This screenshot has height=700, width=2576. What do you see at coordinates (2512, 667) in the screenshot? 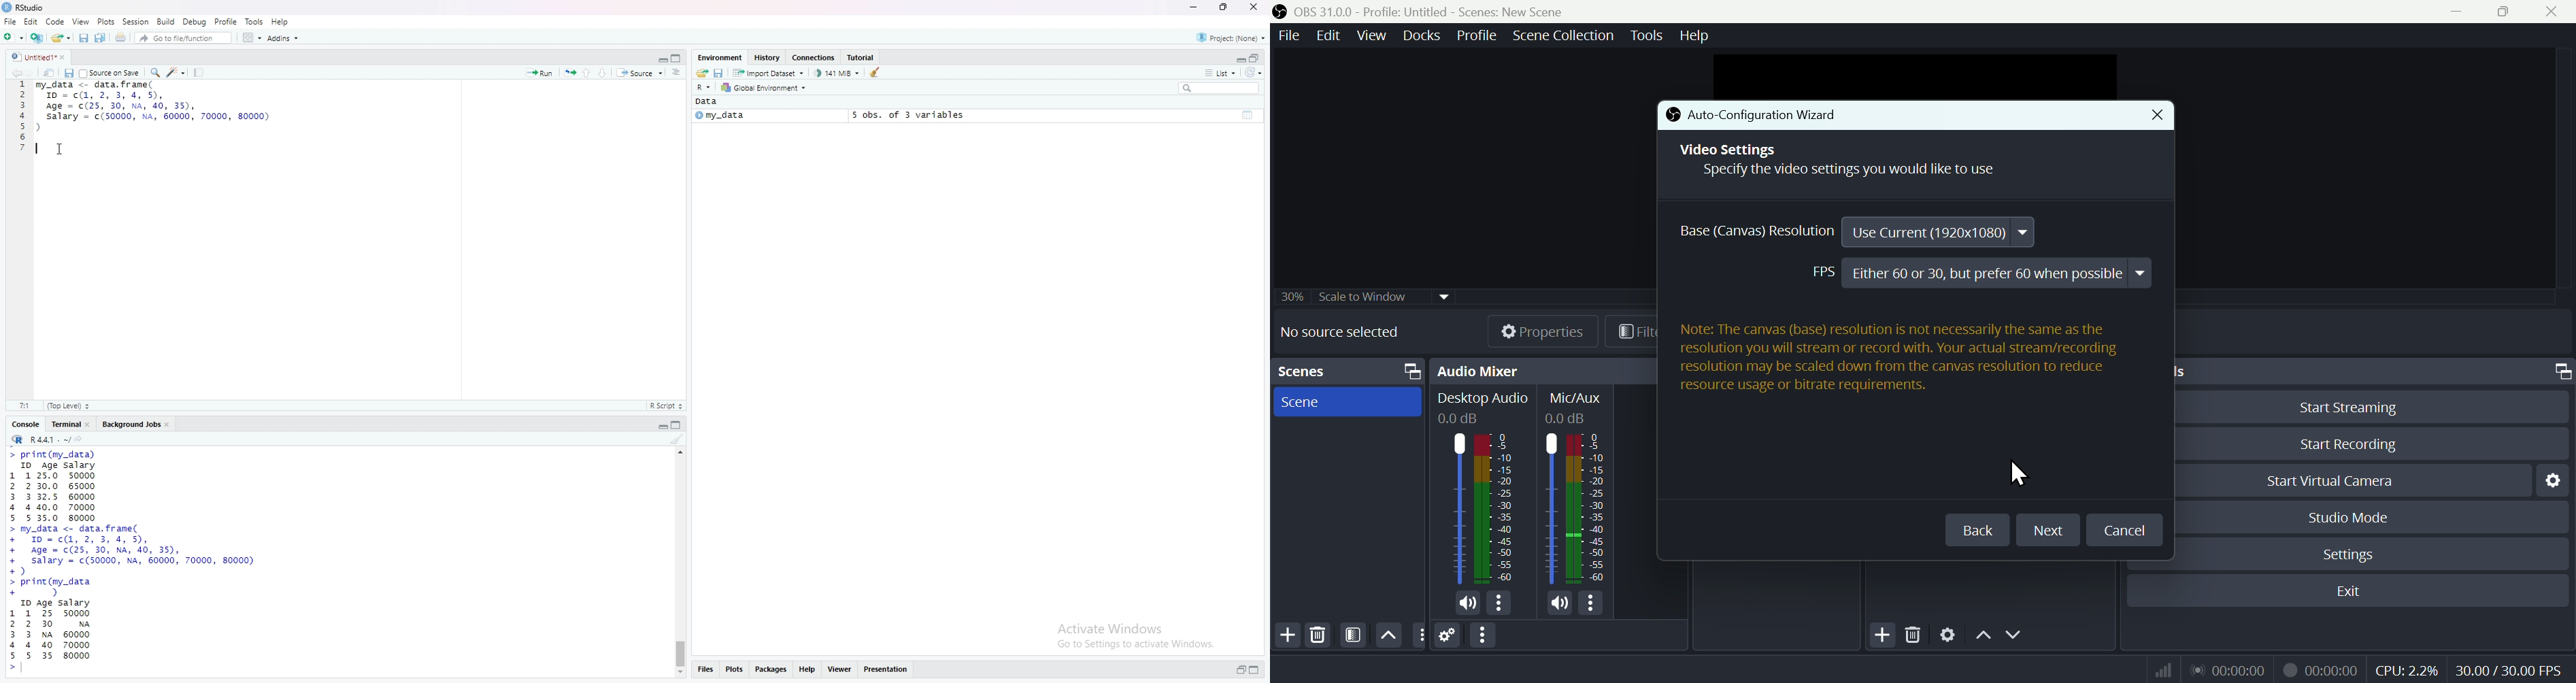
I see `30.00/60.00 FPS` at bounding box center [2512, 667].